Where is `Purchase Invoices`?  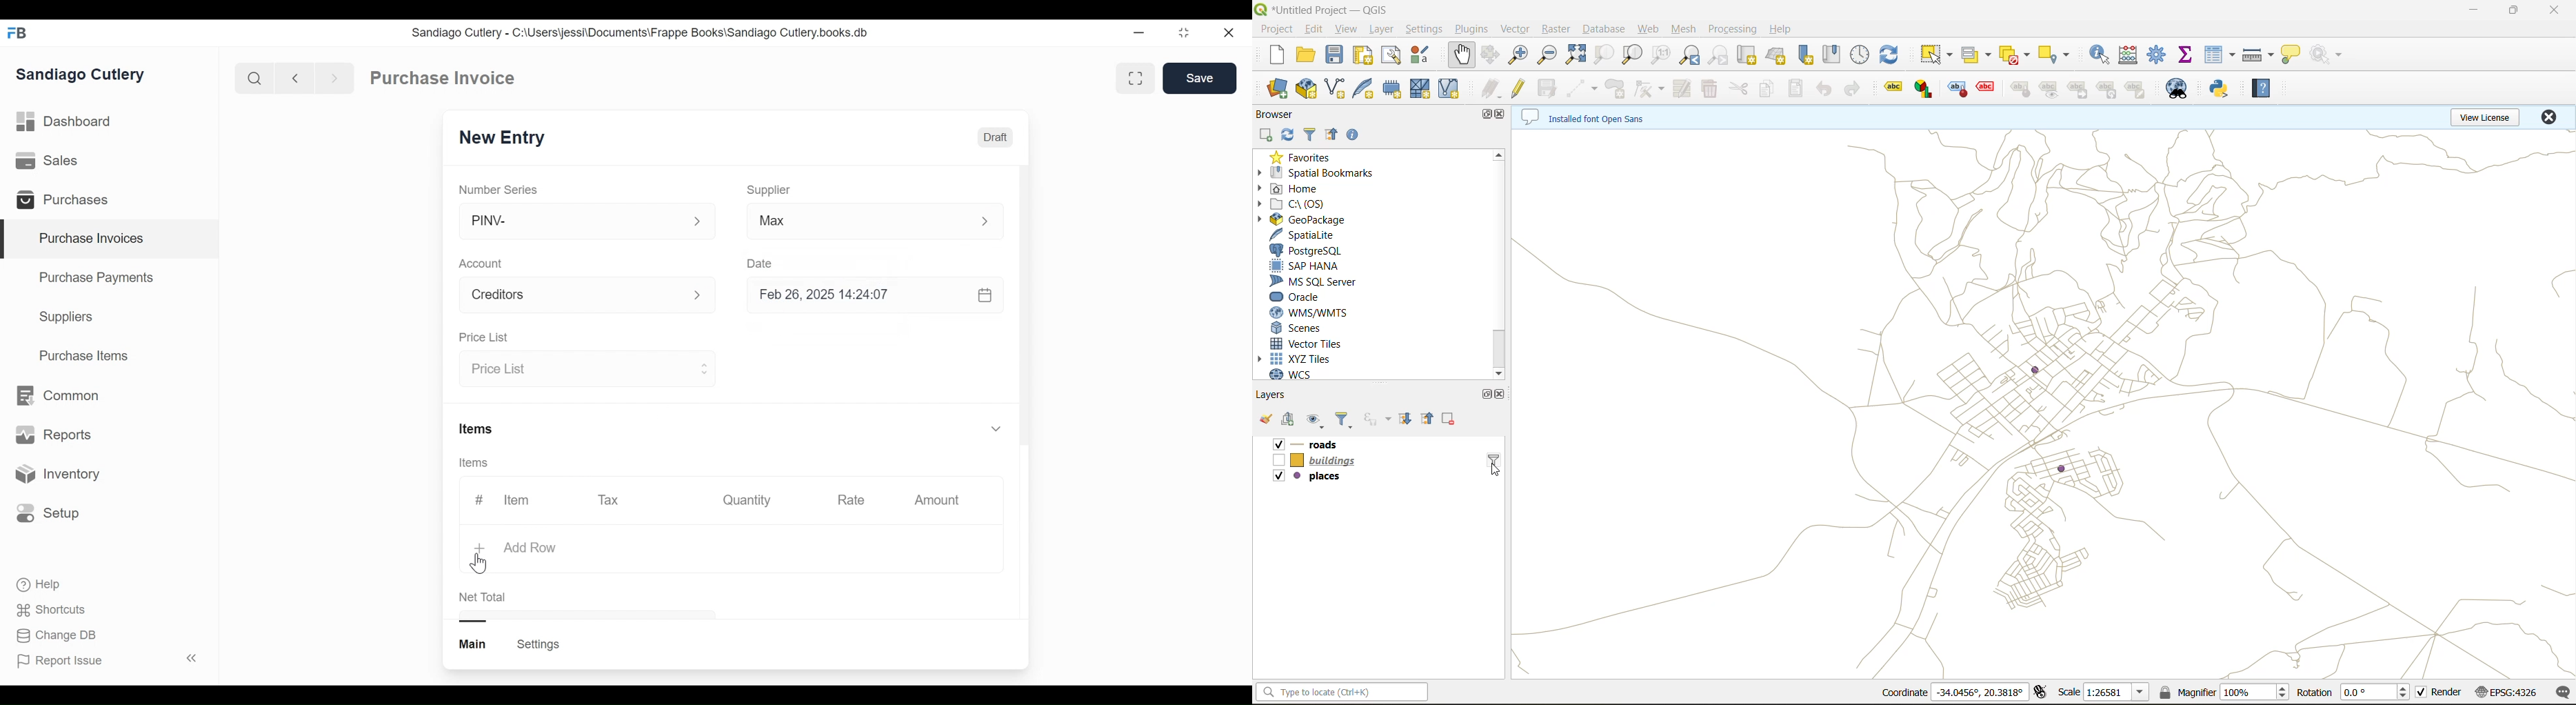 Purchase Invoices is located at coordinates (110, 240).